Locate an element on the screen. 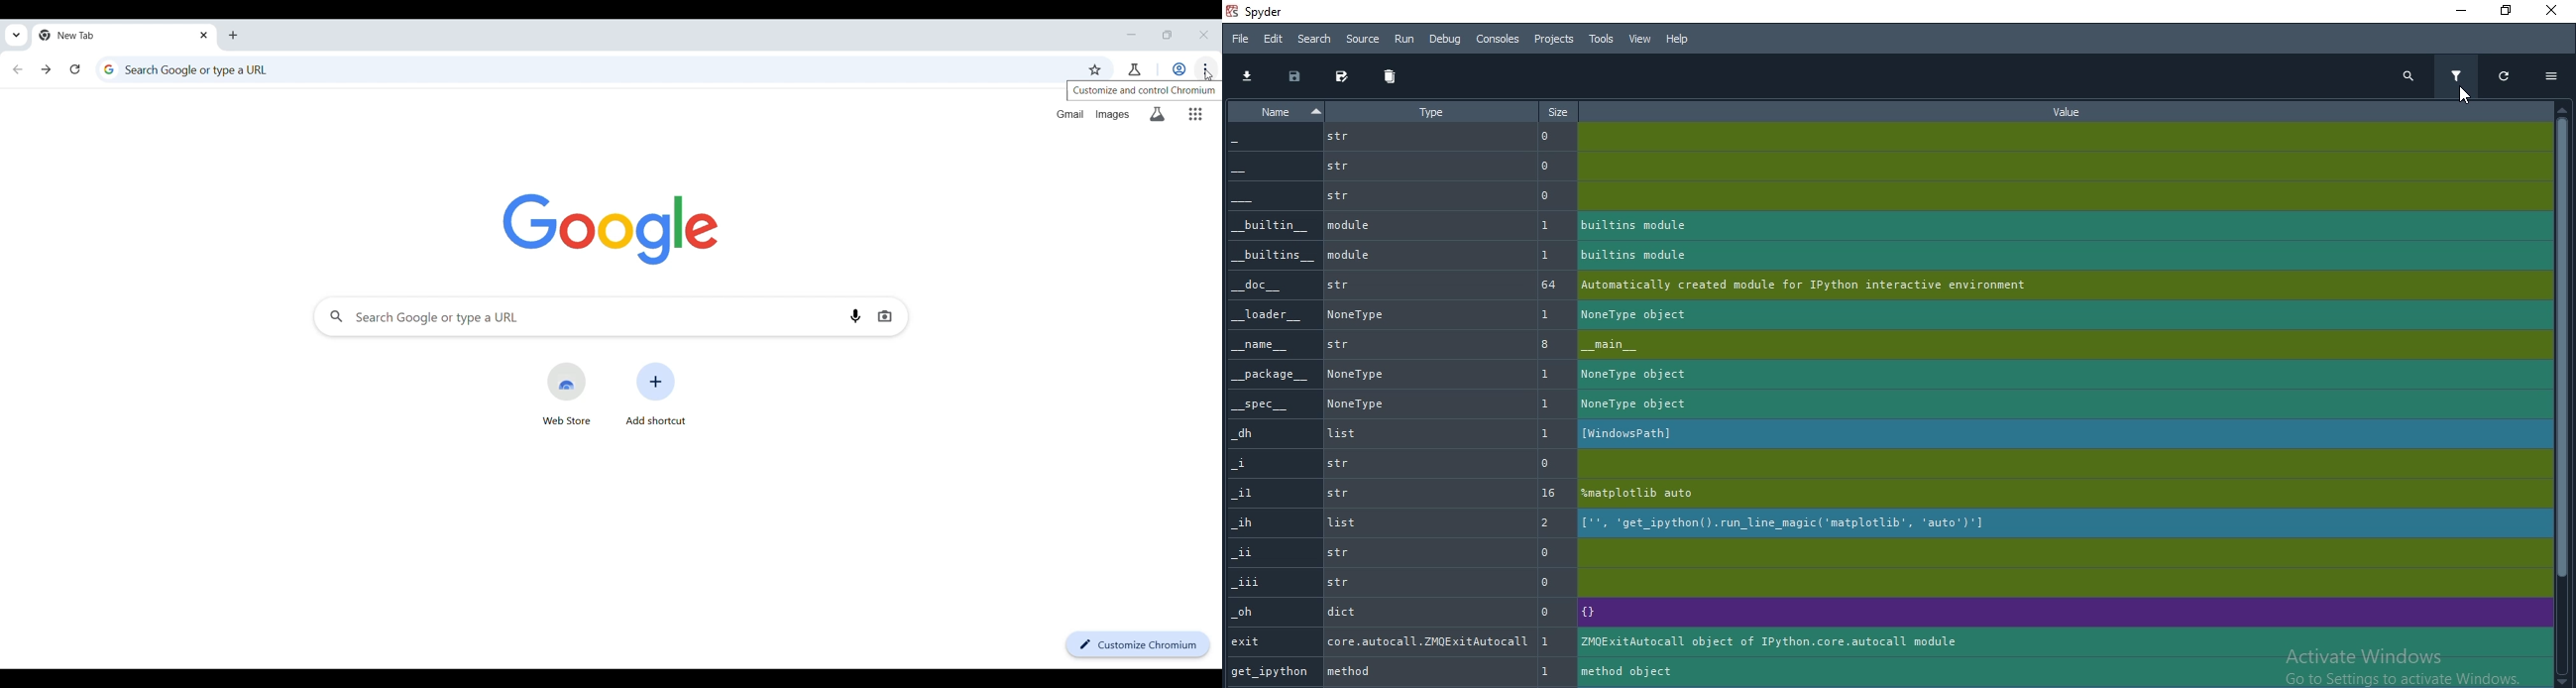  Run is located at coordinates (1405, 38).